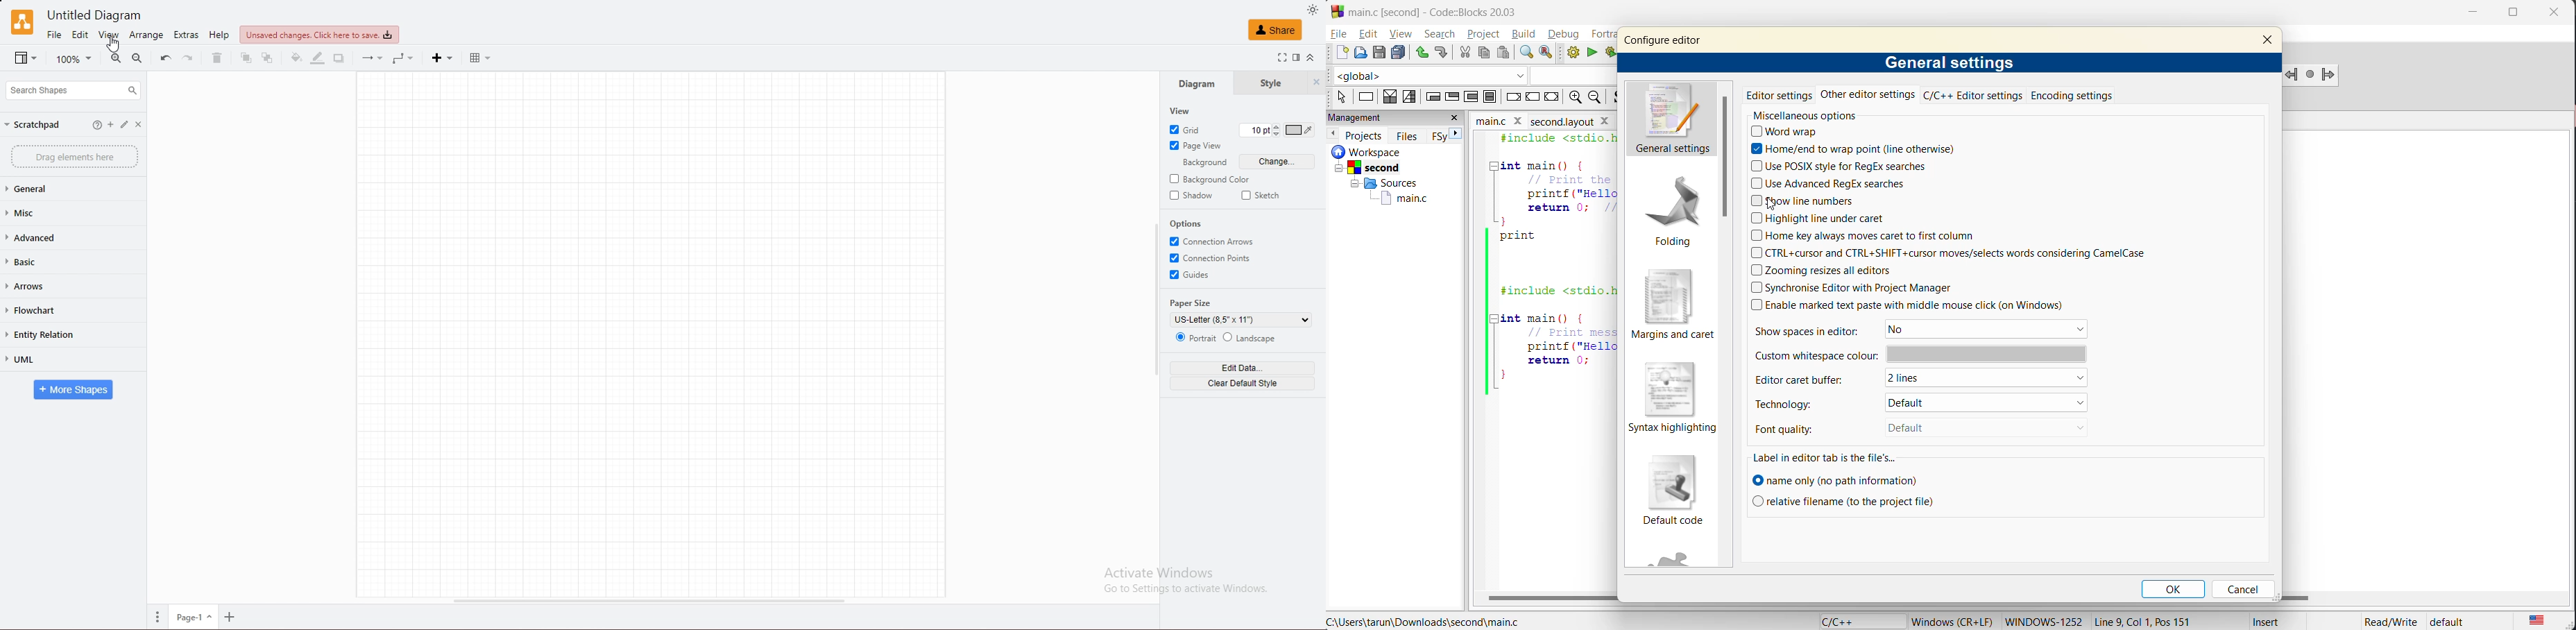 The image size is (2576, 644). Describe the element at coordinates (23, 21) in the screenshot. I see `draw.io logo` at that location.